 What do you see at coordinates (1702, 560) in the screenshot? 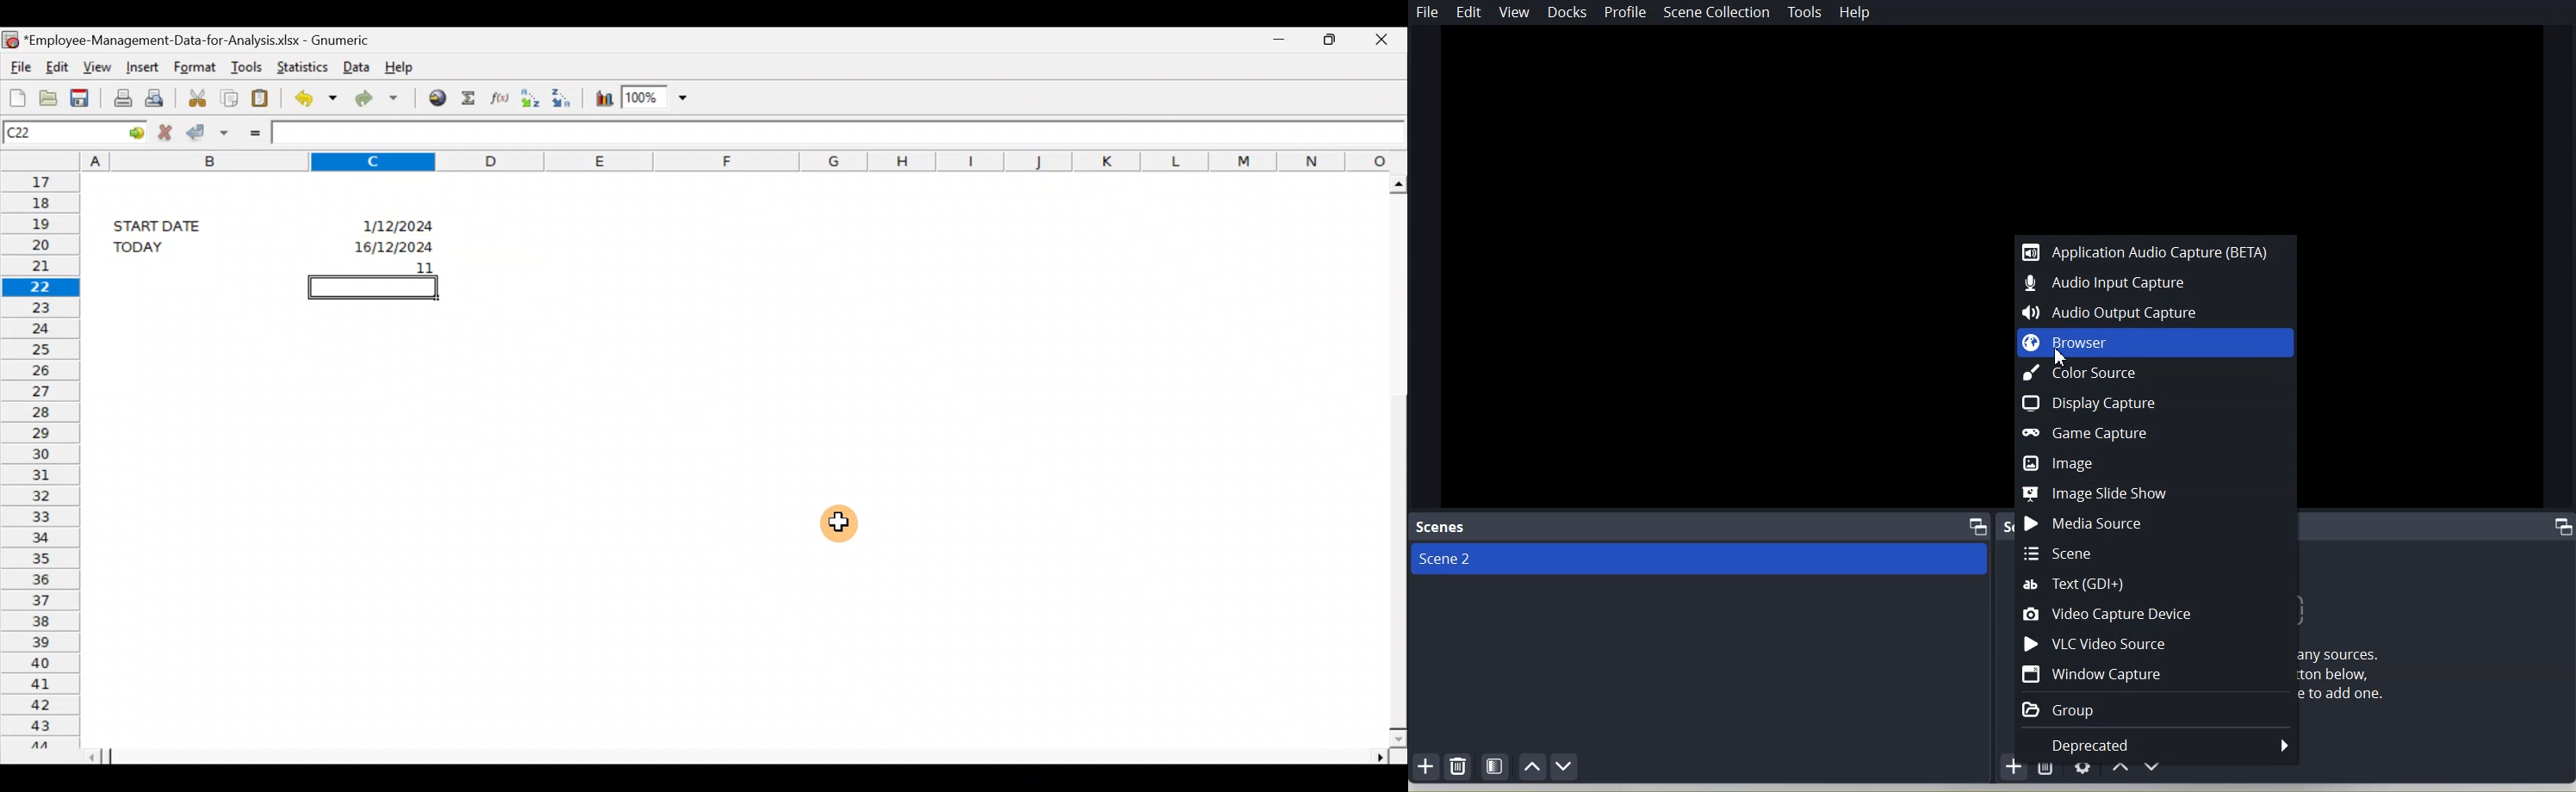
I see `Scene 2` at bounding box center [1702, 560].